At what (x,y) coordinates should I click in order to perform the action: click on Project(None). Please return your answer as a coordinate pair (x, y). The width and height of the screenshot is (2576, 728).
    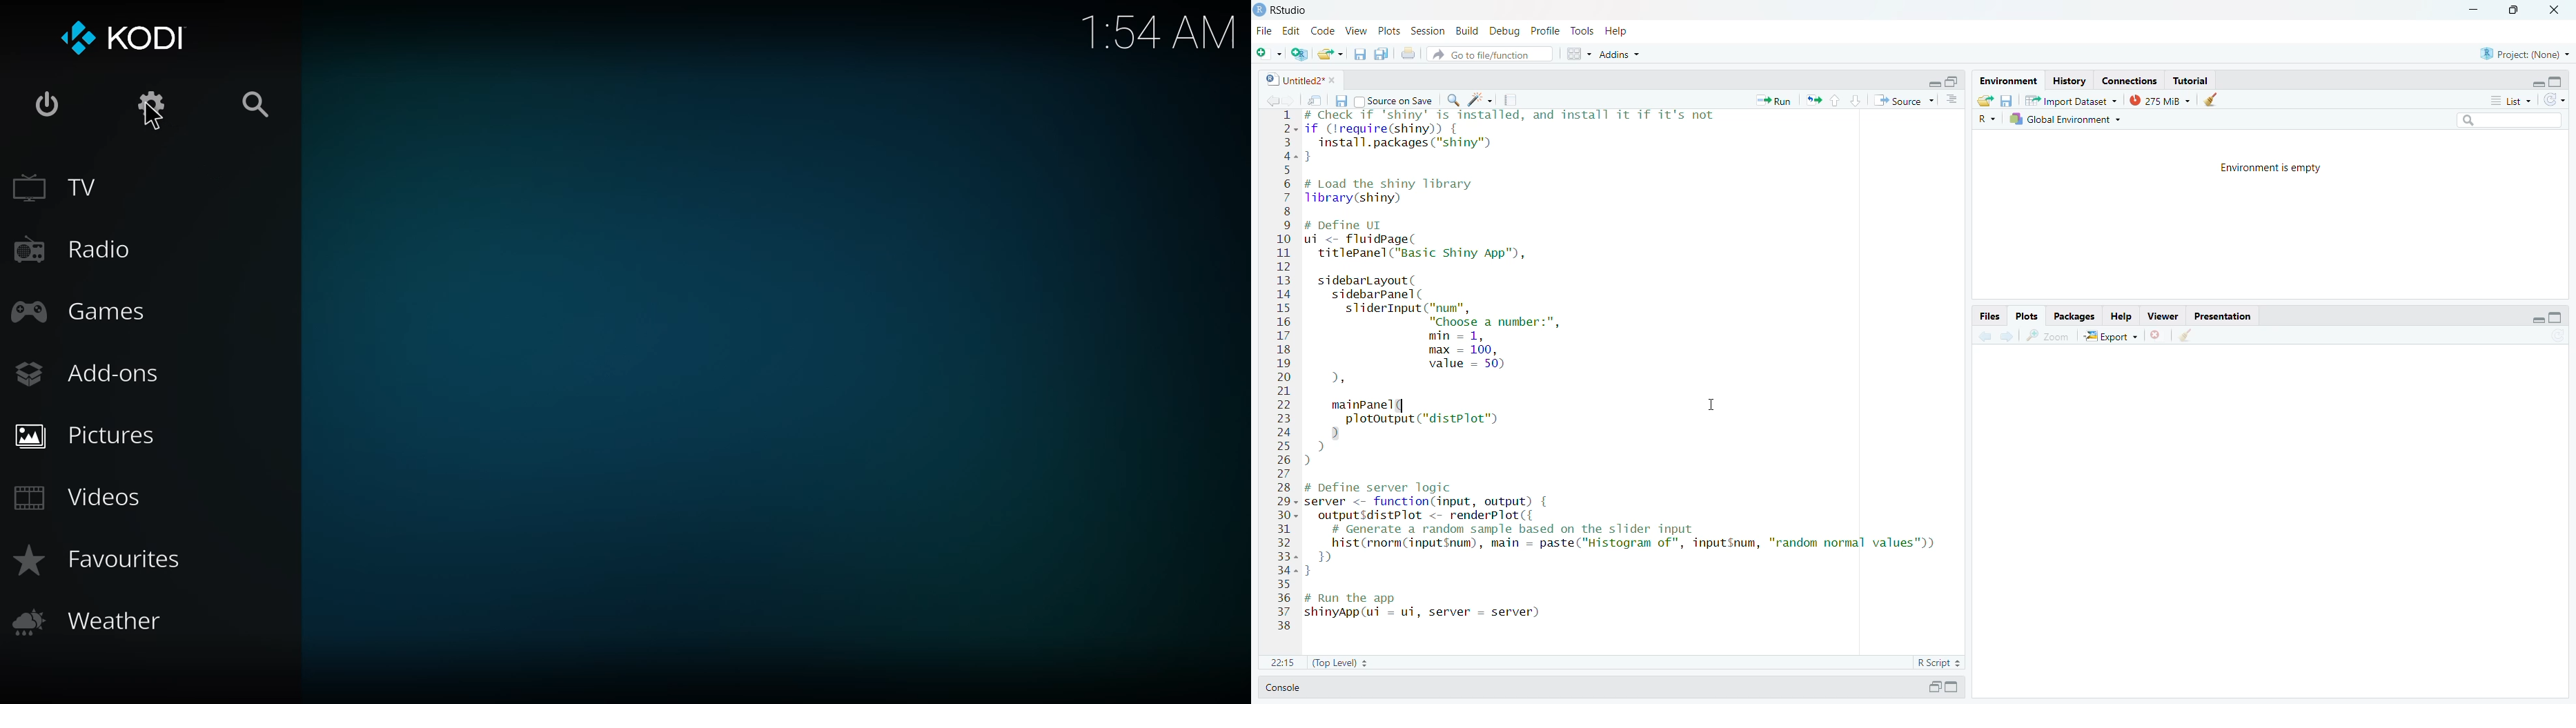
    Looking at the image, I should click on (2526, 54).